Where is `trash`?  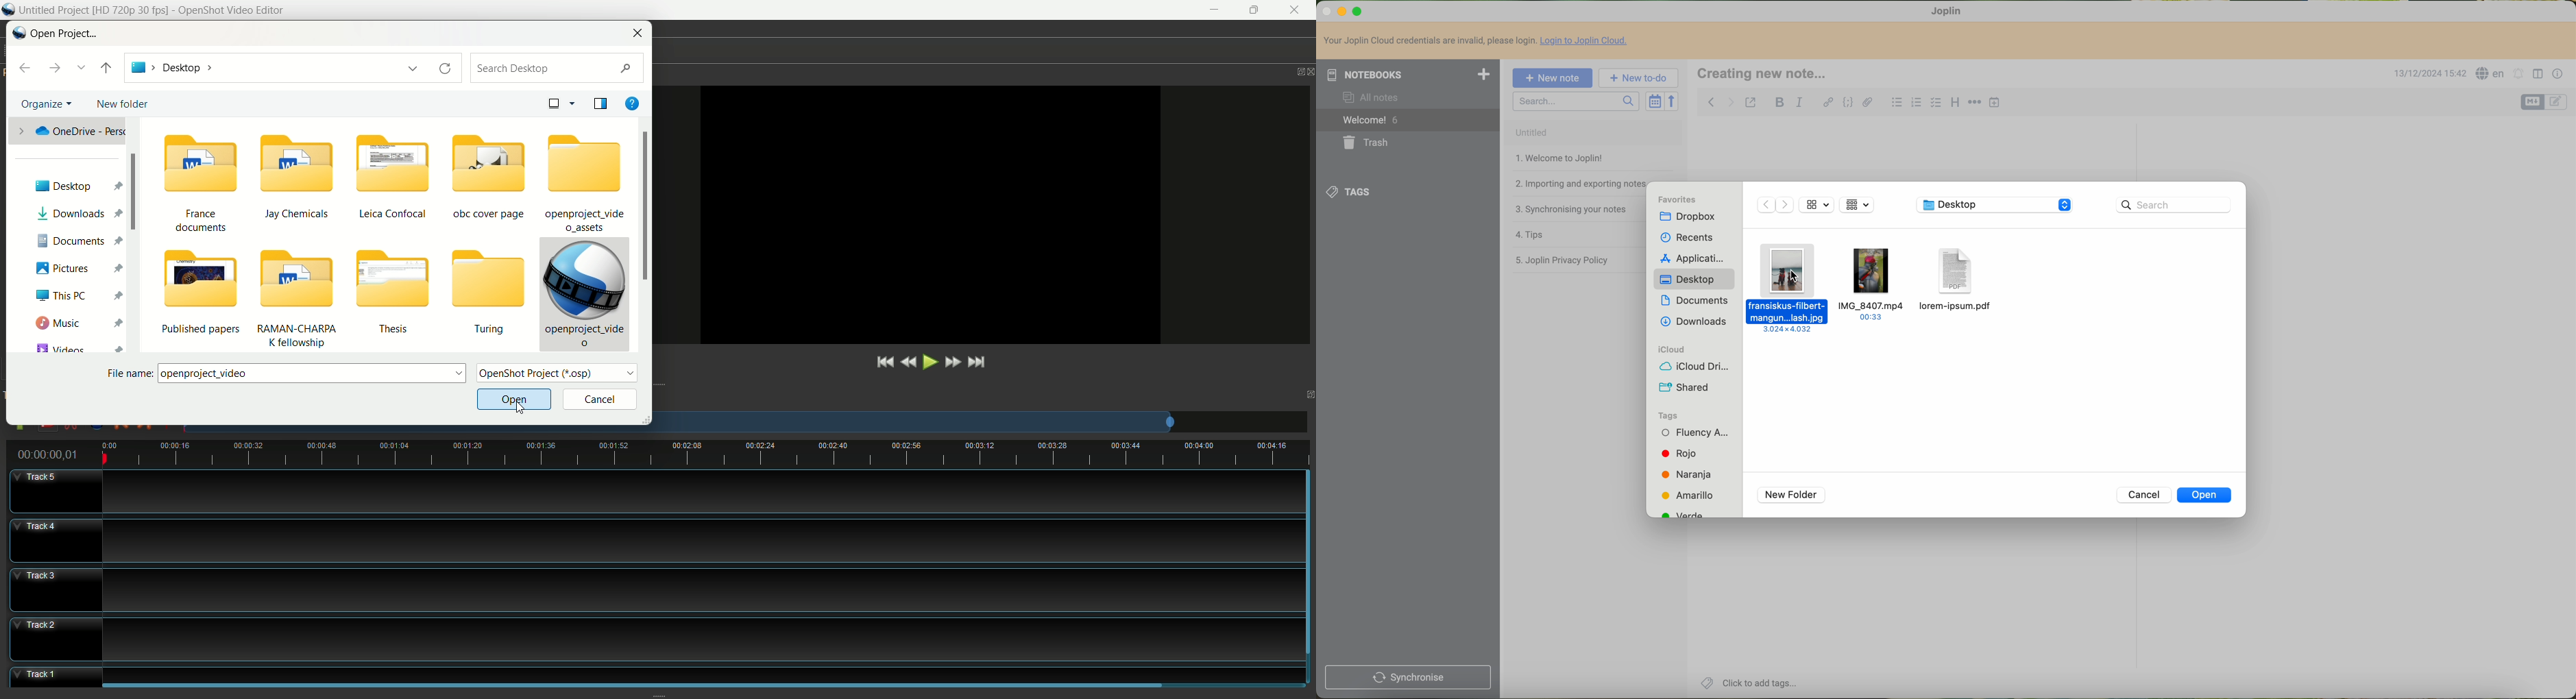
trash is located at coordinates (1364, 143).